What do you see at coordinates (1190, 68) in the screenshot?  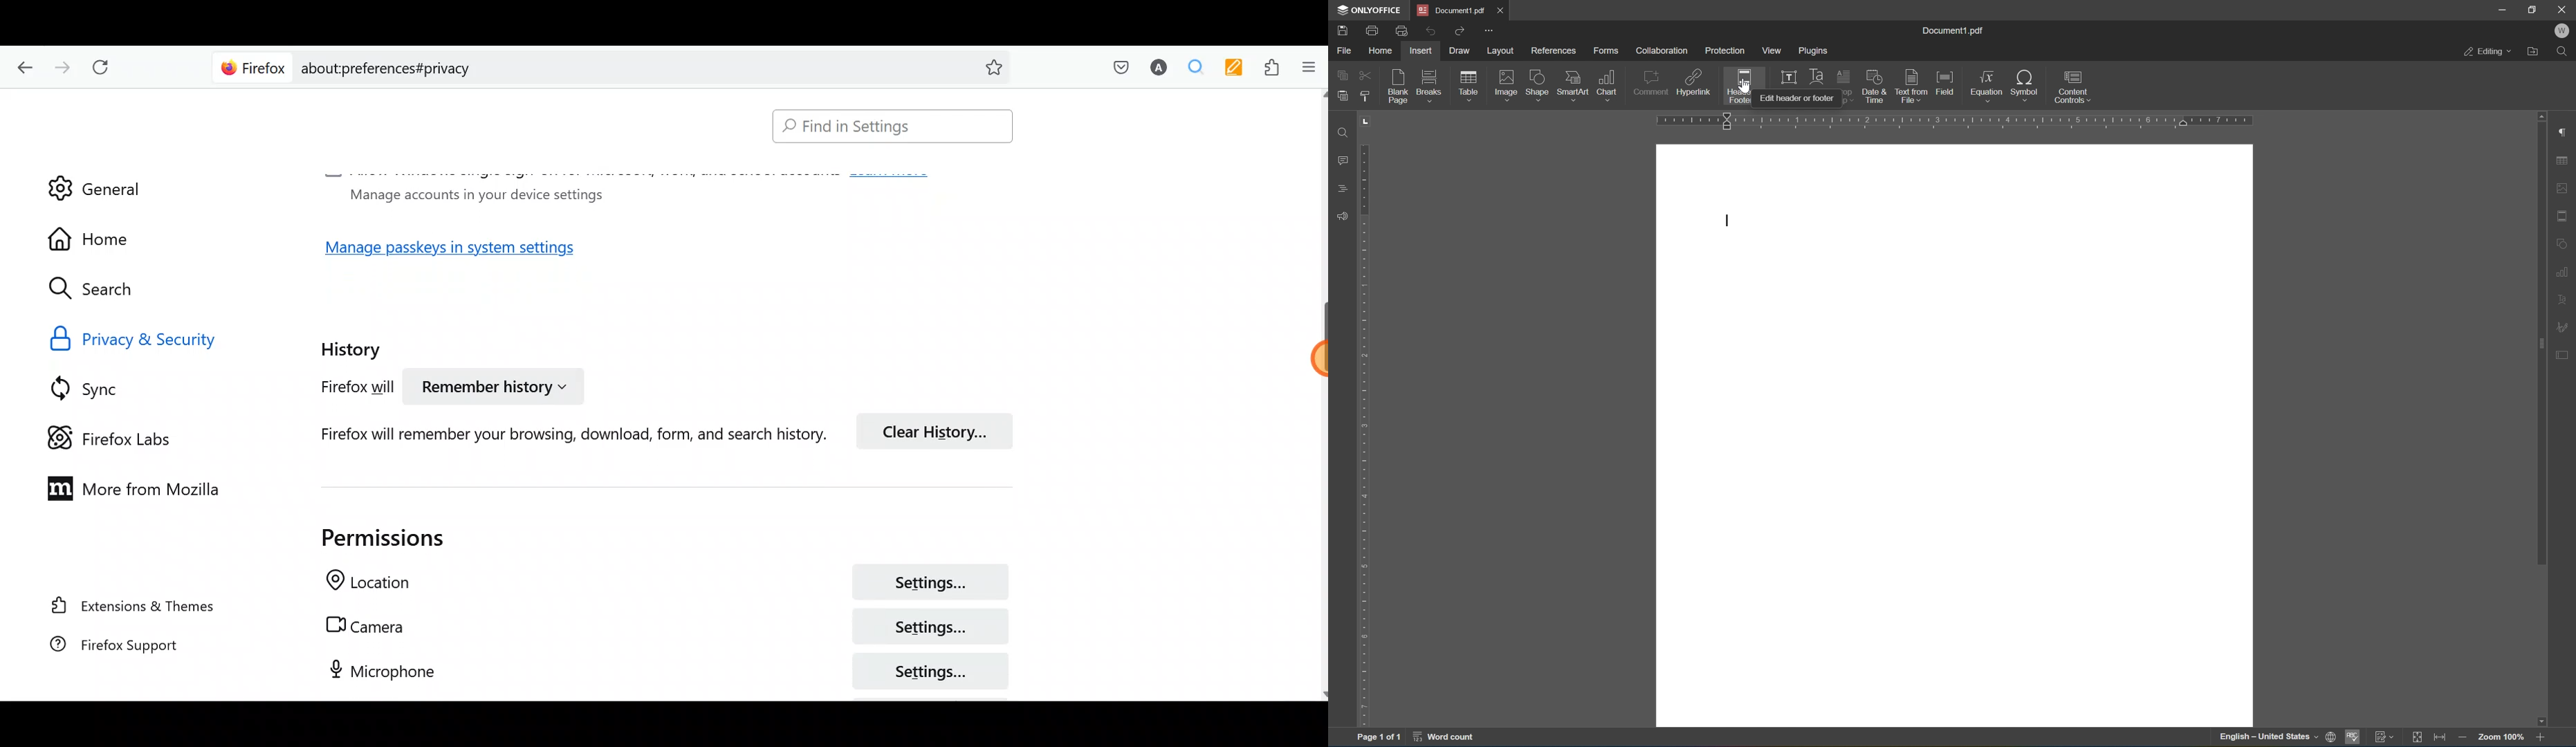 I see `Multiple search & highlight` at bounding box center [1190, 68].